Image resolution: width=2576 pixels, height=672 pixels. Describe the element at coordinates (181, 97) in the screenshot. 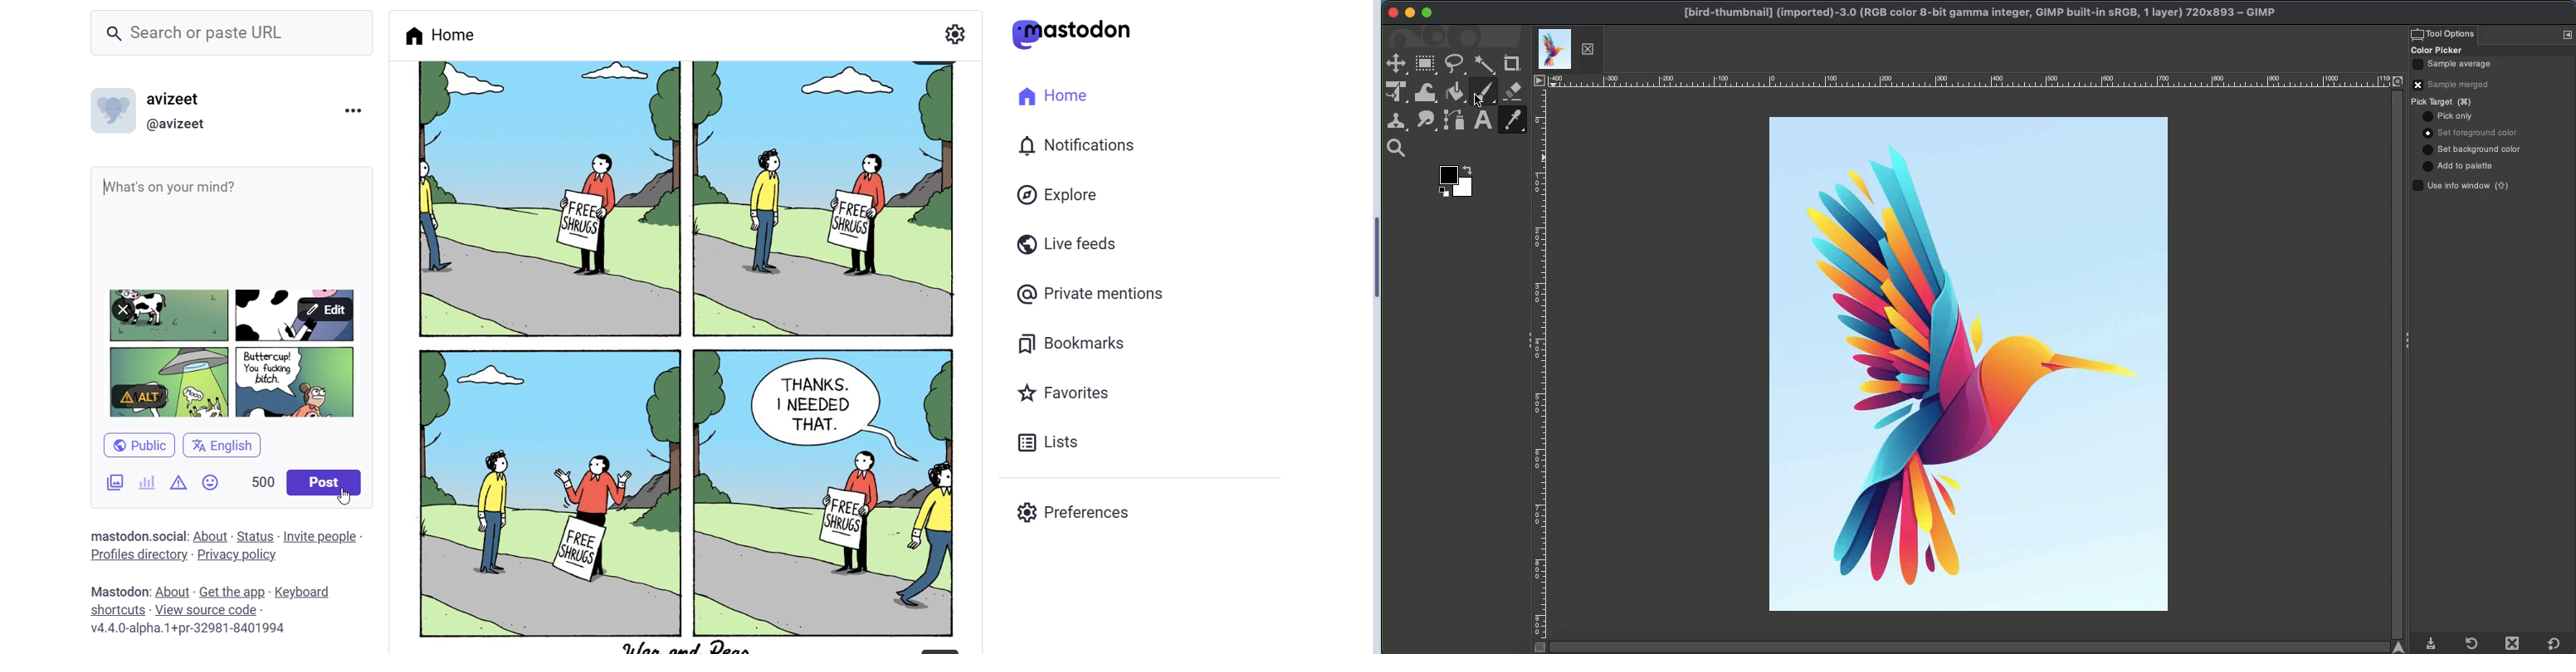

I see `Username` at that location.